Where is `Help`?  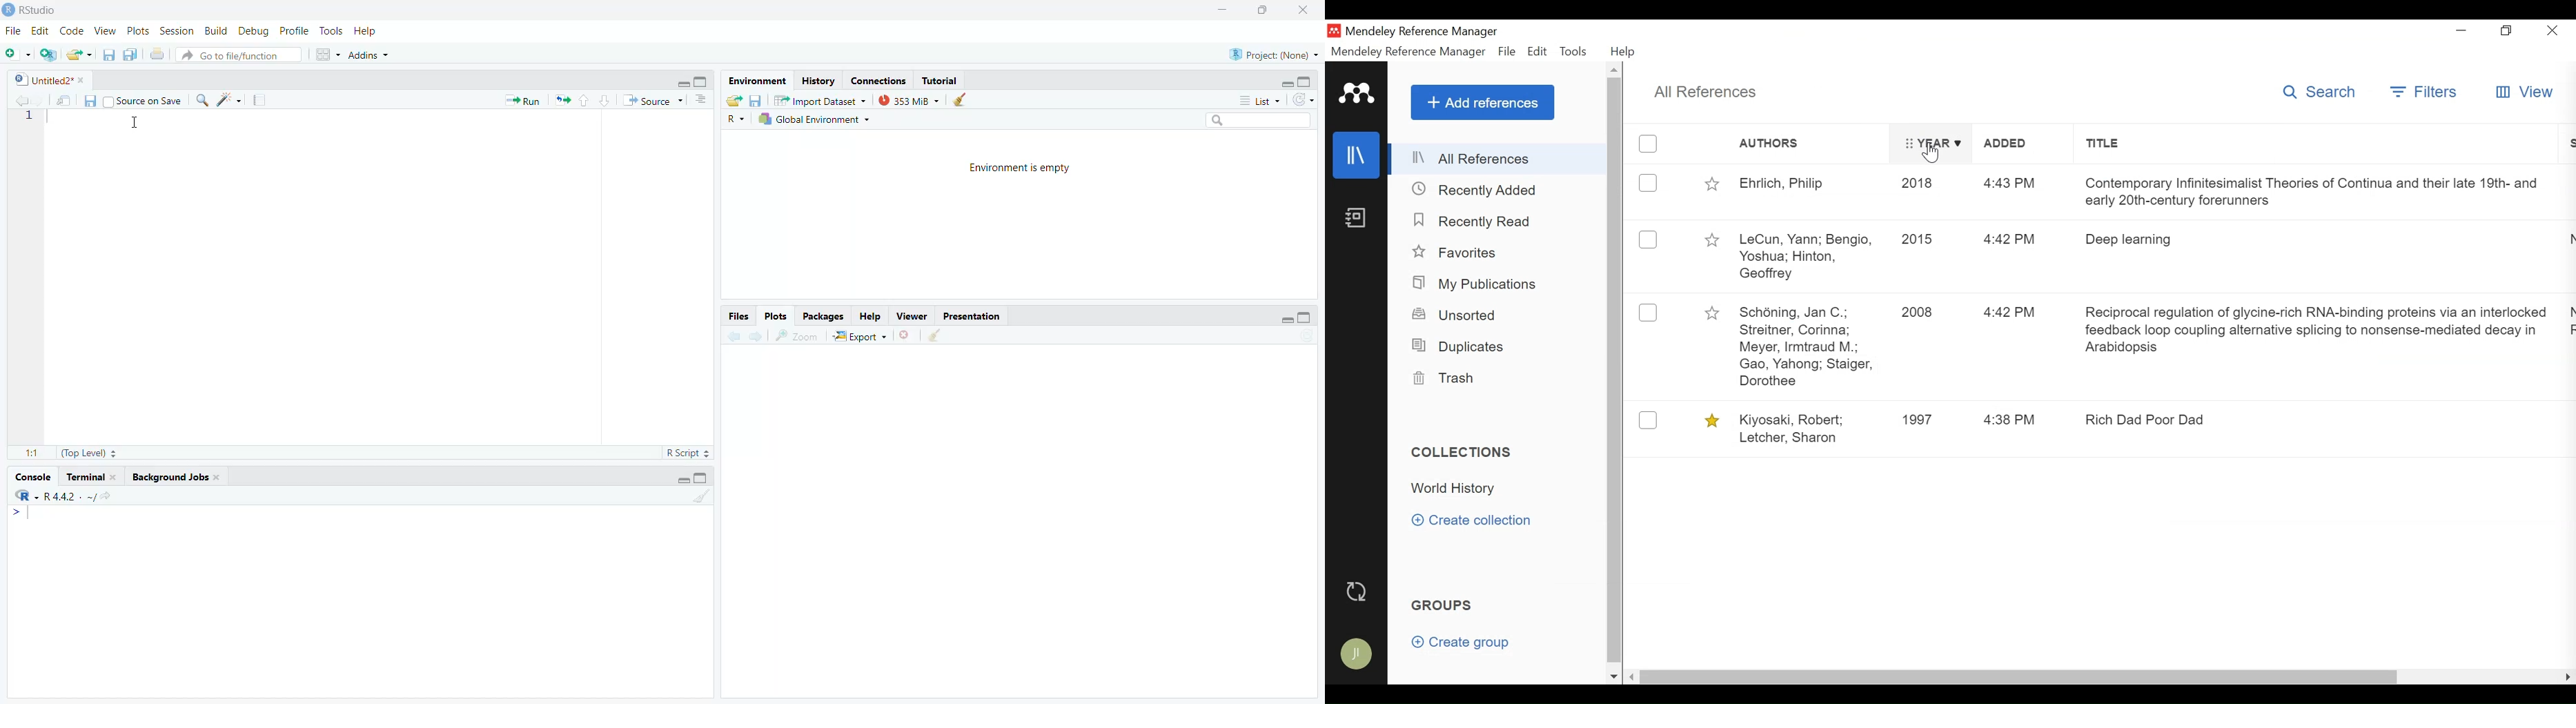
Help is located at coordinates (870, 317).